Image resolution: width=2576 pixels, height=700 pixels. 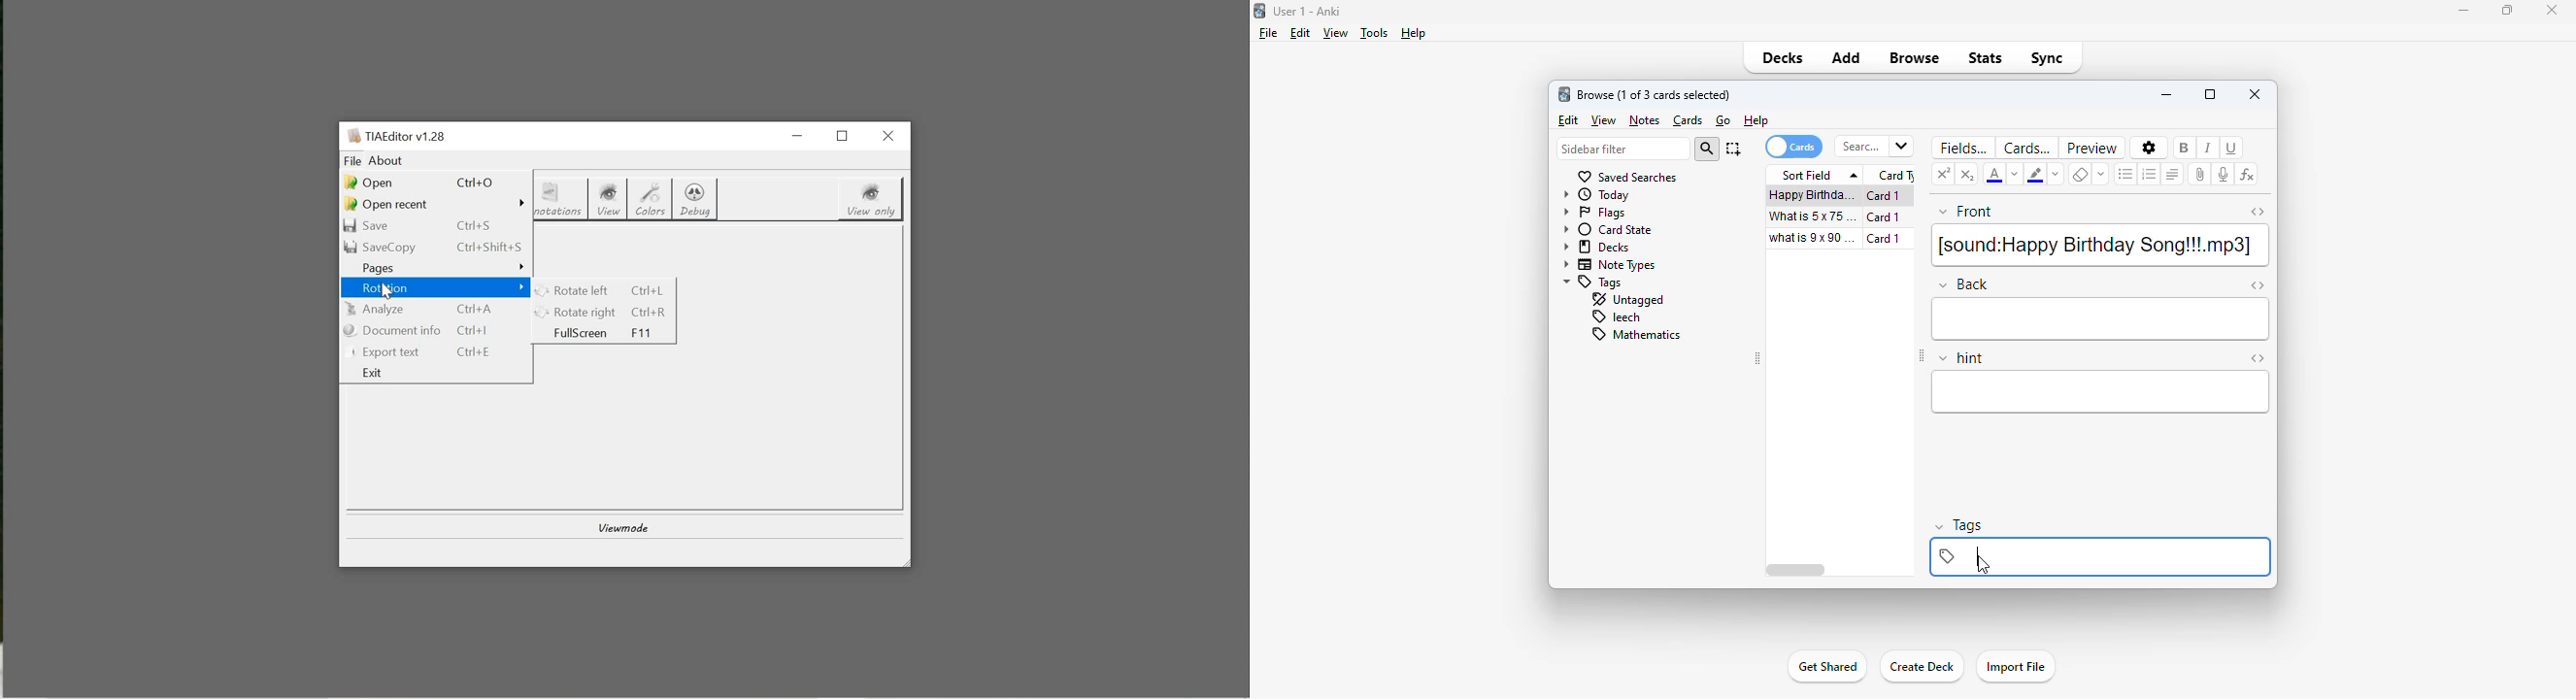 I want to click on add, so click(x=1848, y=58).